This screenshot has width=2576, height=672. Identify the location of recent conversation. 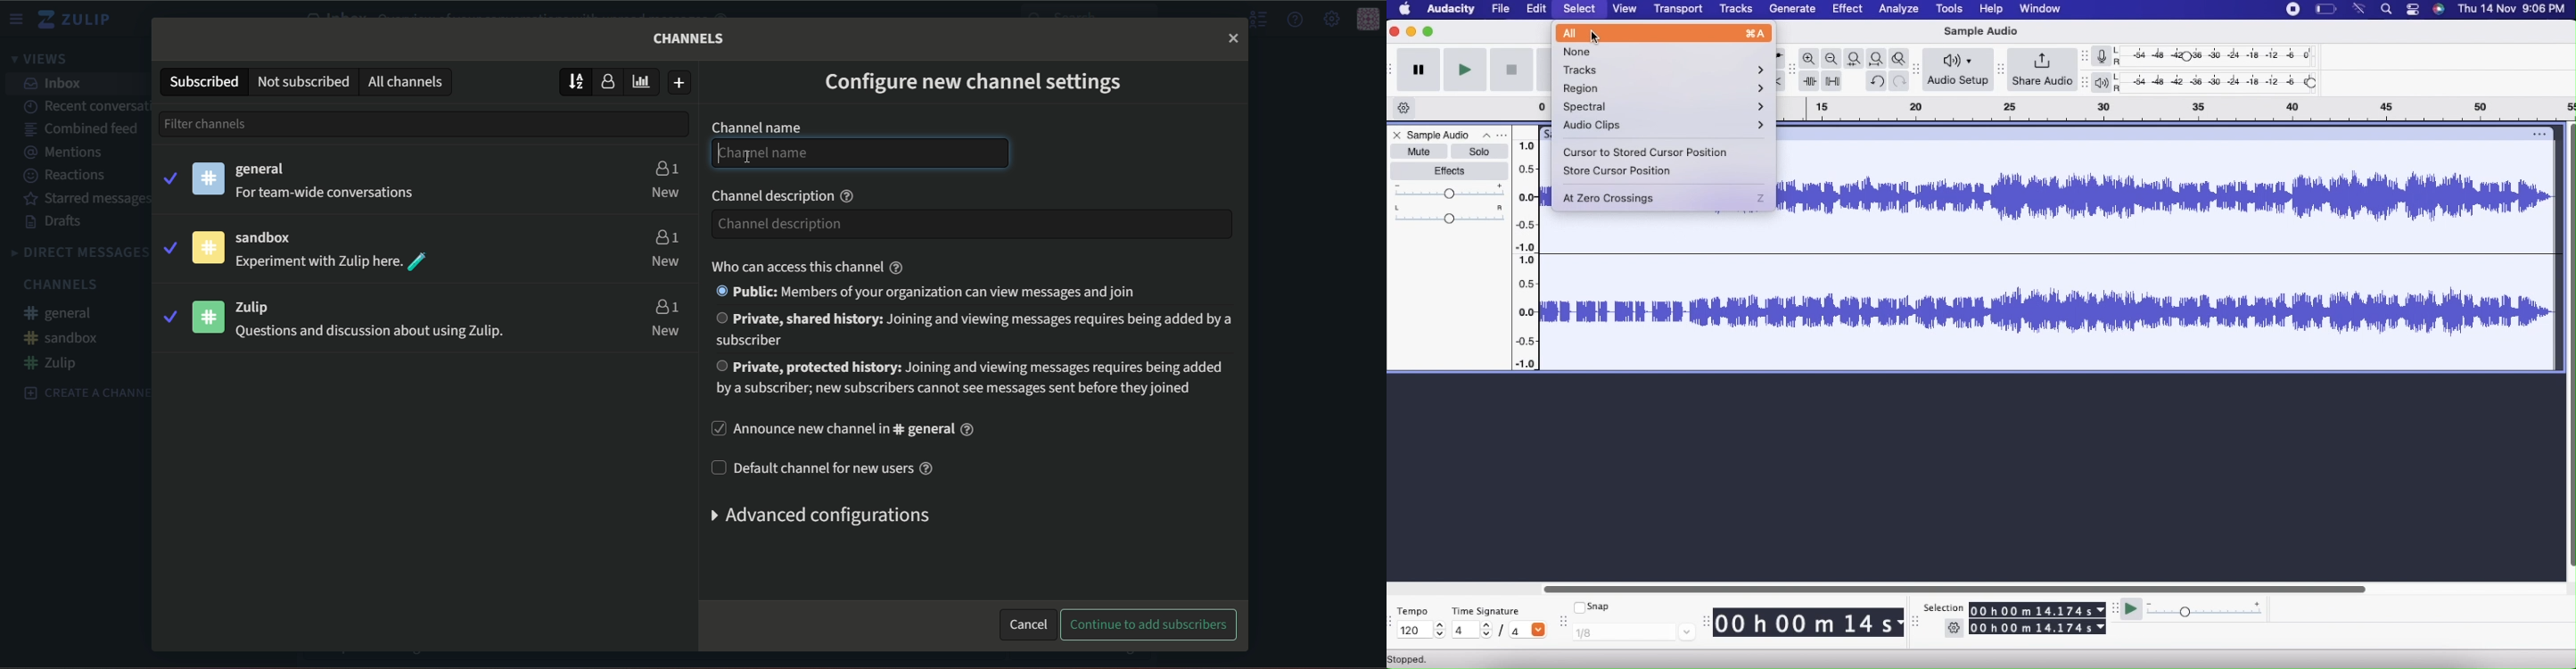
(84, 104).